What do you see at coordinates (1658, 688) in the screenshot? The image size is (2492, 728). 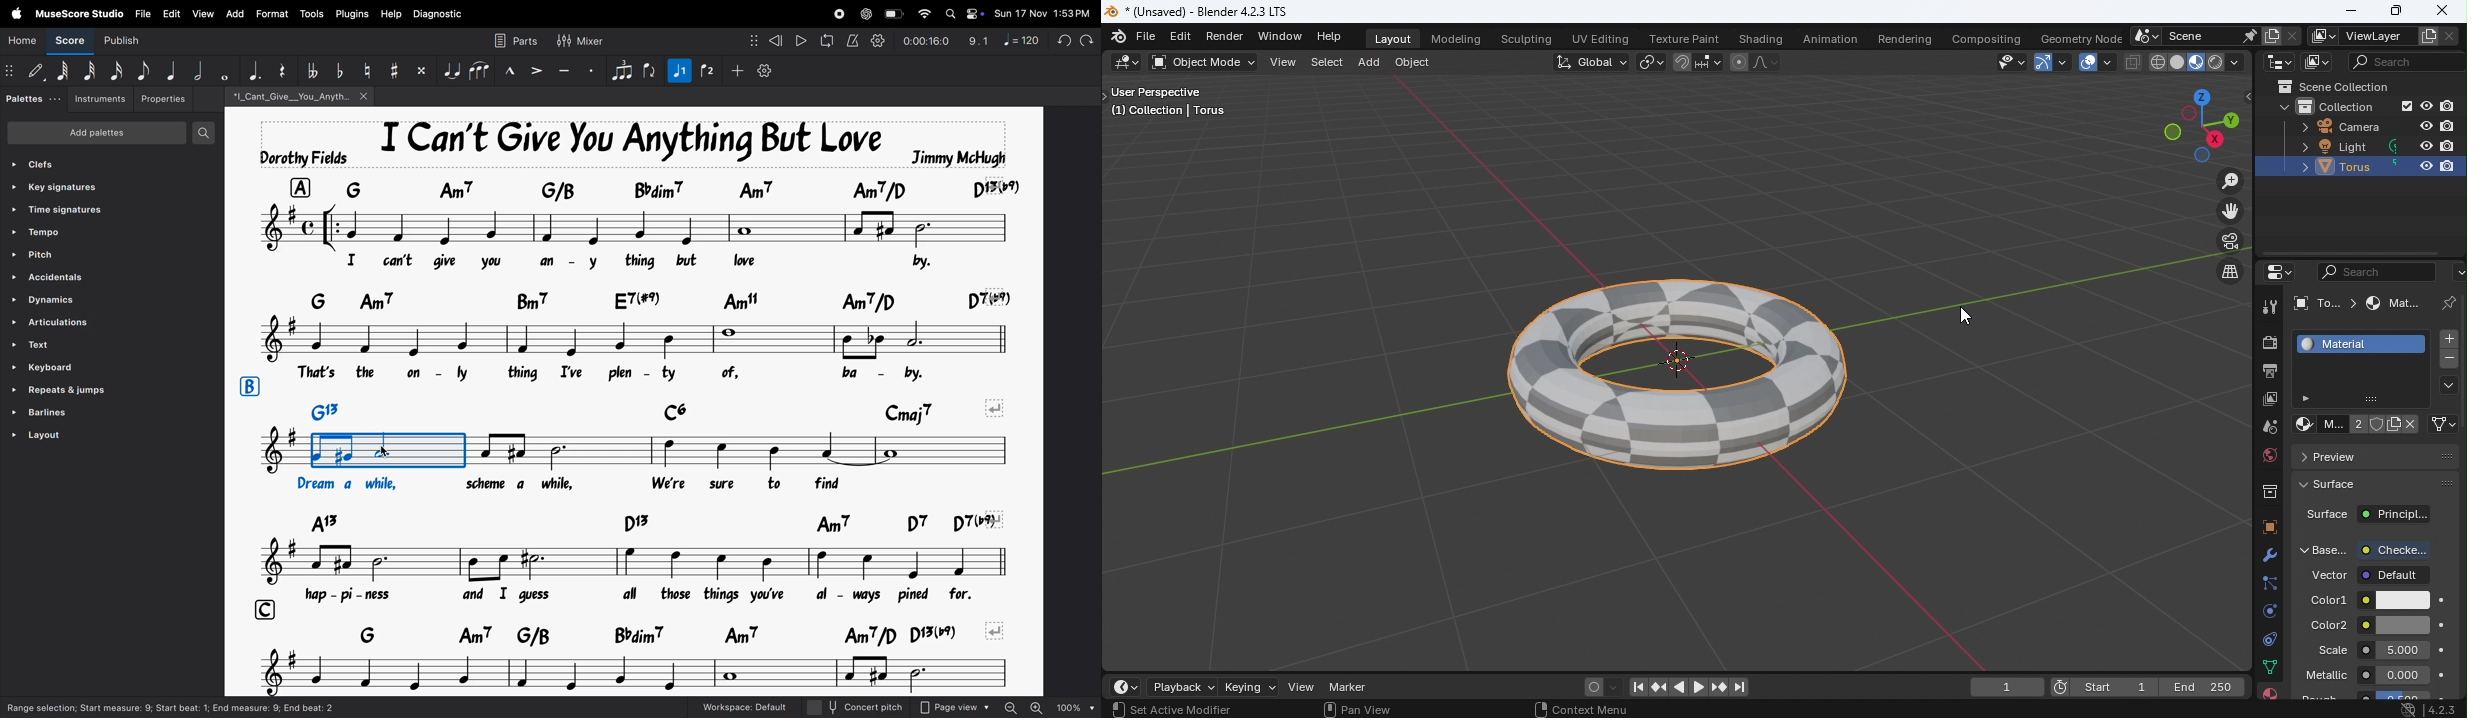 I see `Jump to previous/next keyframe` at bounding box center [1658, 688].